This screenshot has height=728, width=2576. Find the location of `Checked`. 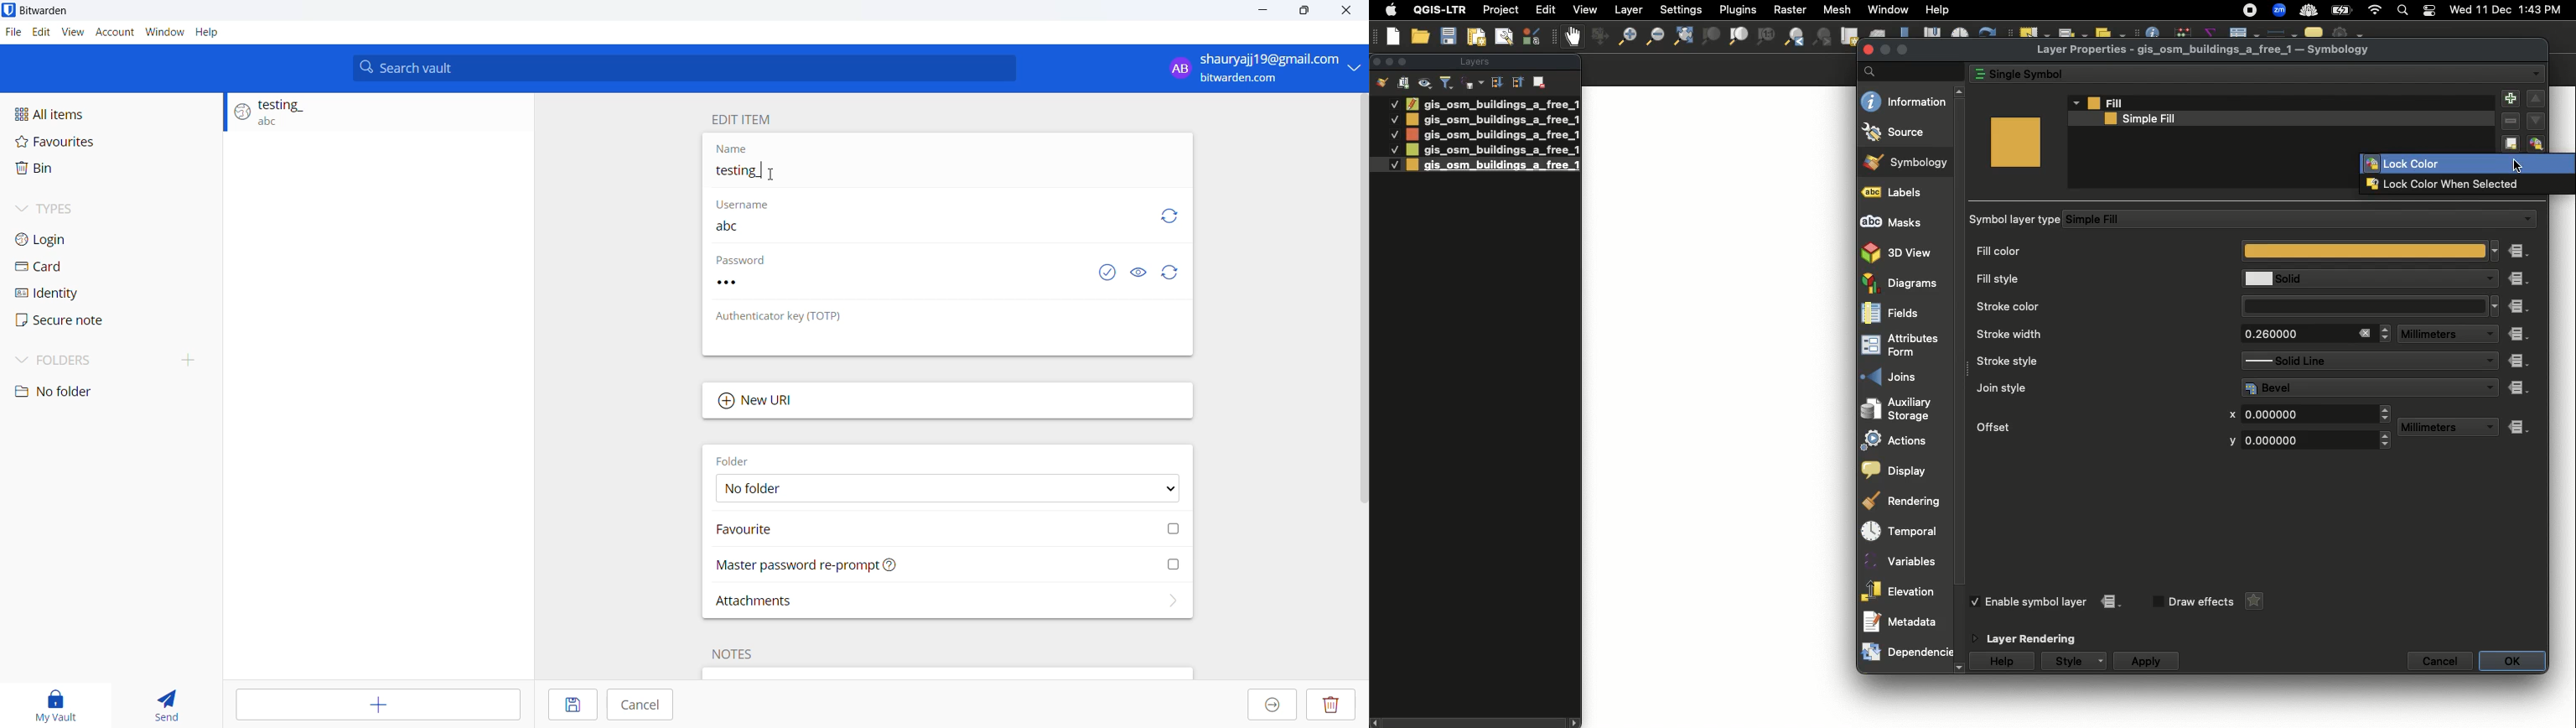

Checked is located at coordinates (1393, 103).